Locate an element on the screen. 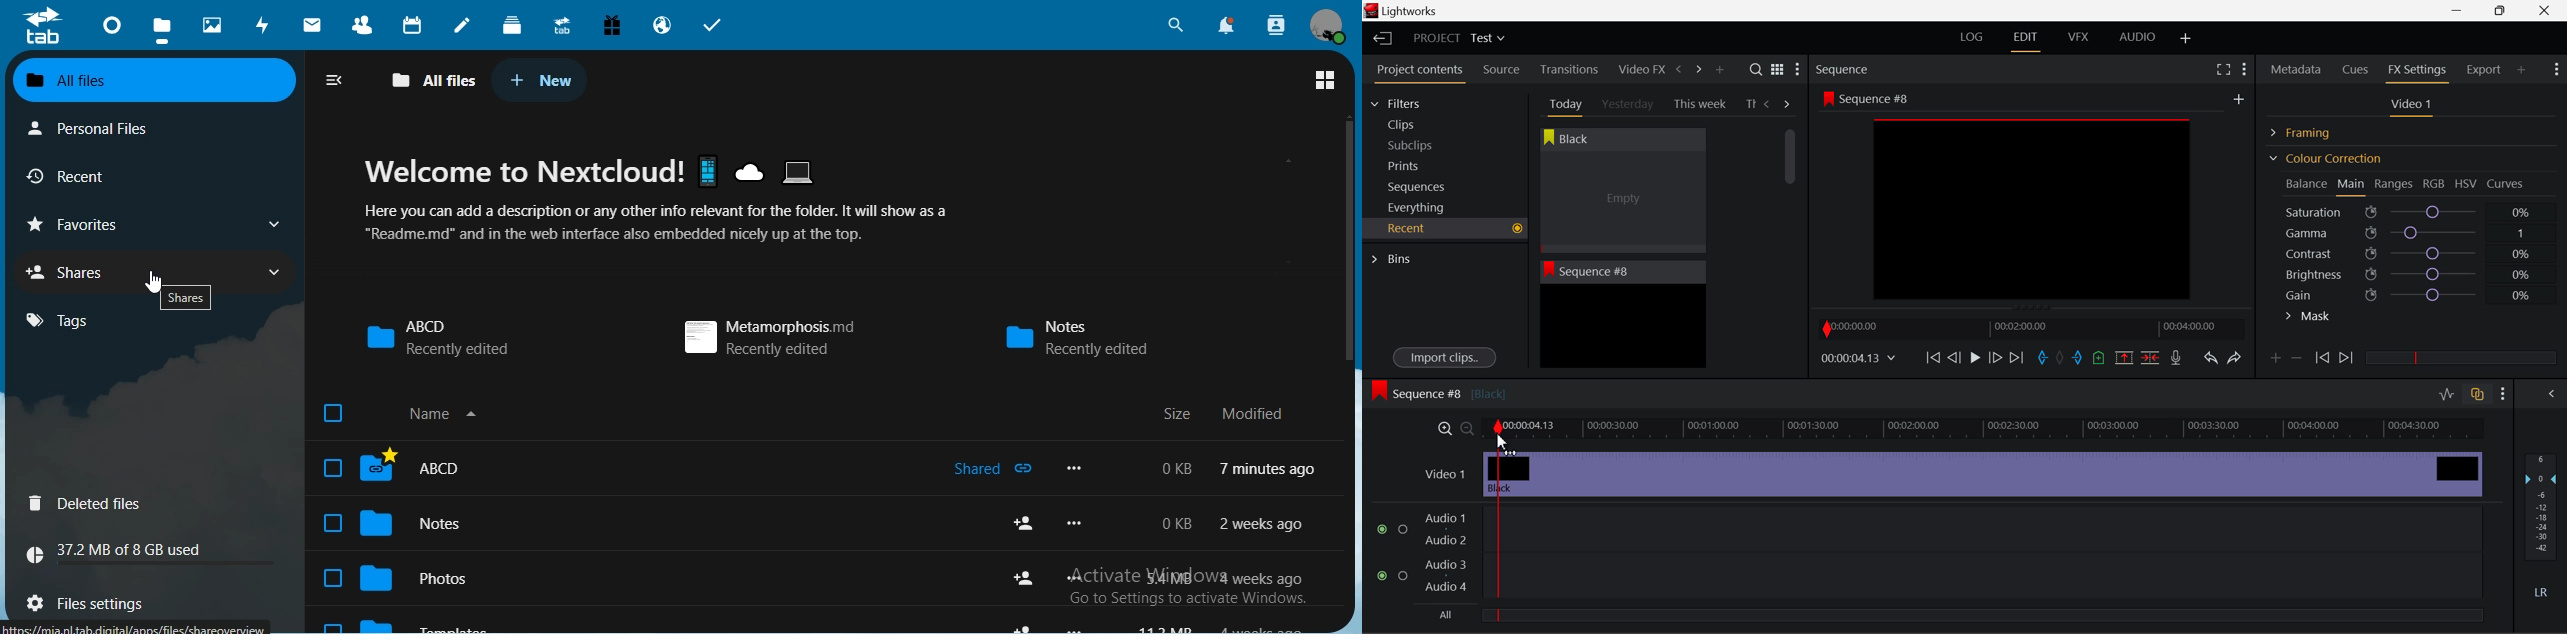  Show Audio Mix is located at coordinates (2553, 392).